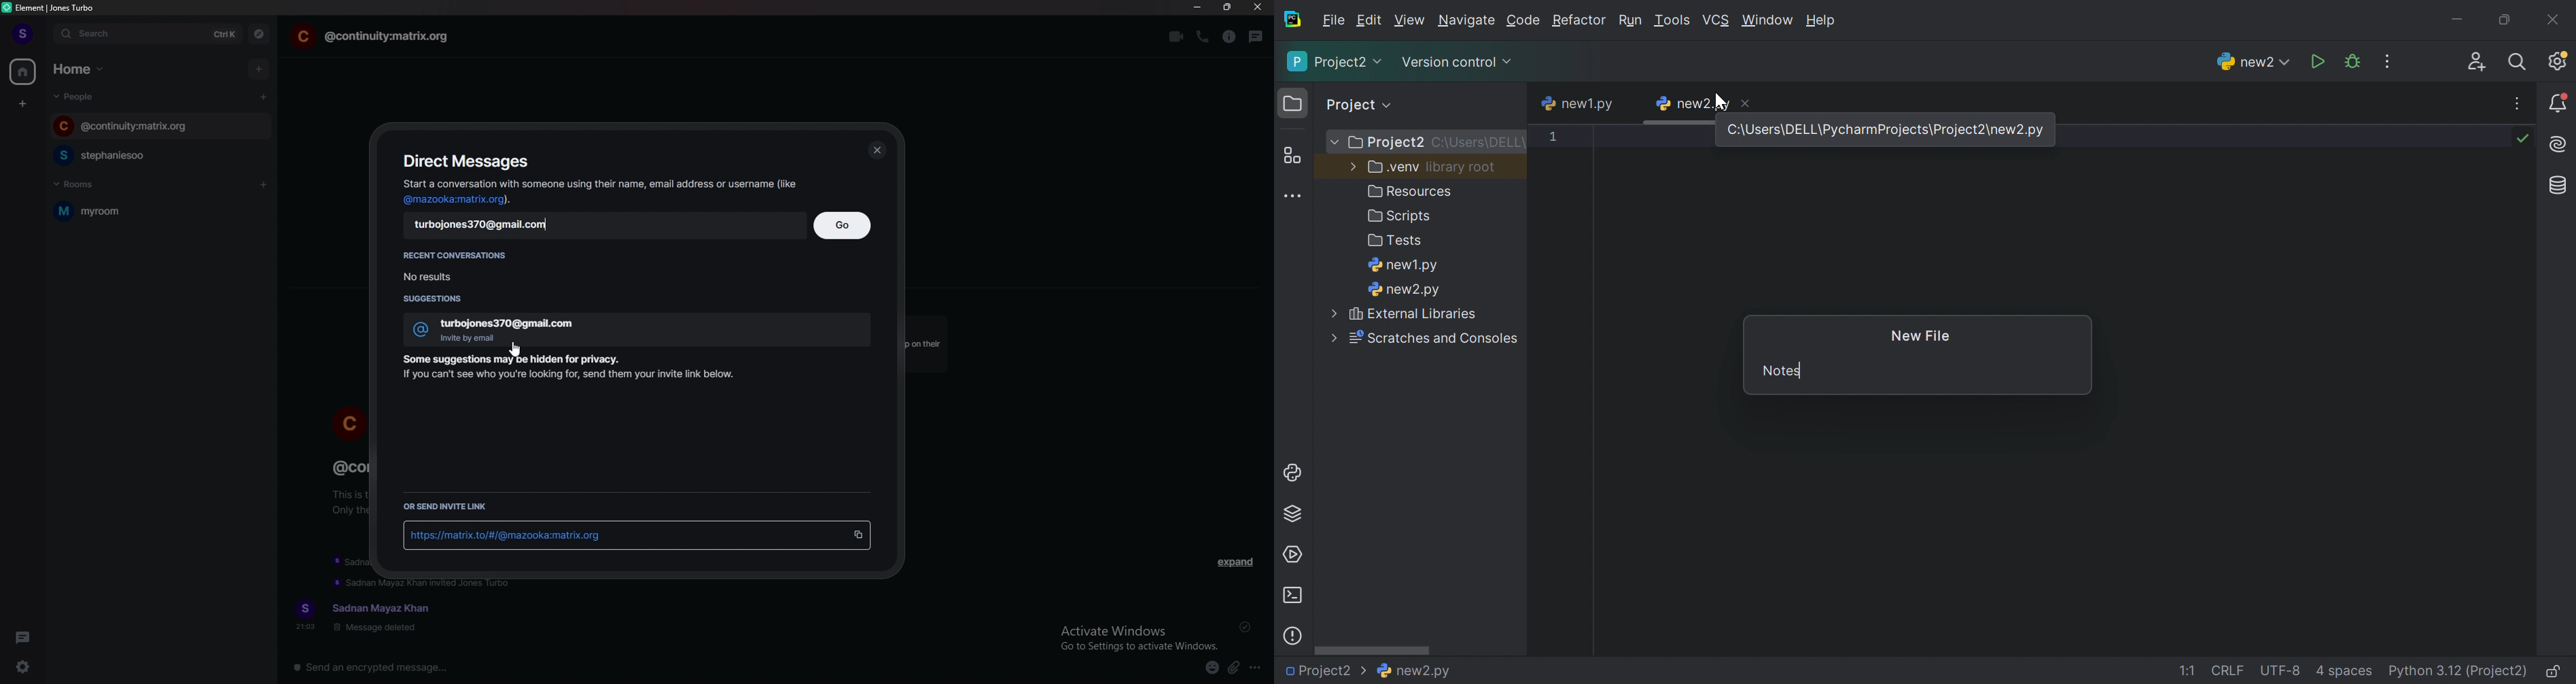 This screenshot has height=700, width=2576. What do you see at coordinates (1201, 36) in the screenshot?
I see `voice call` at bounding box center [1201, 36].